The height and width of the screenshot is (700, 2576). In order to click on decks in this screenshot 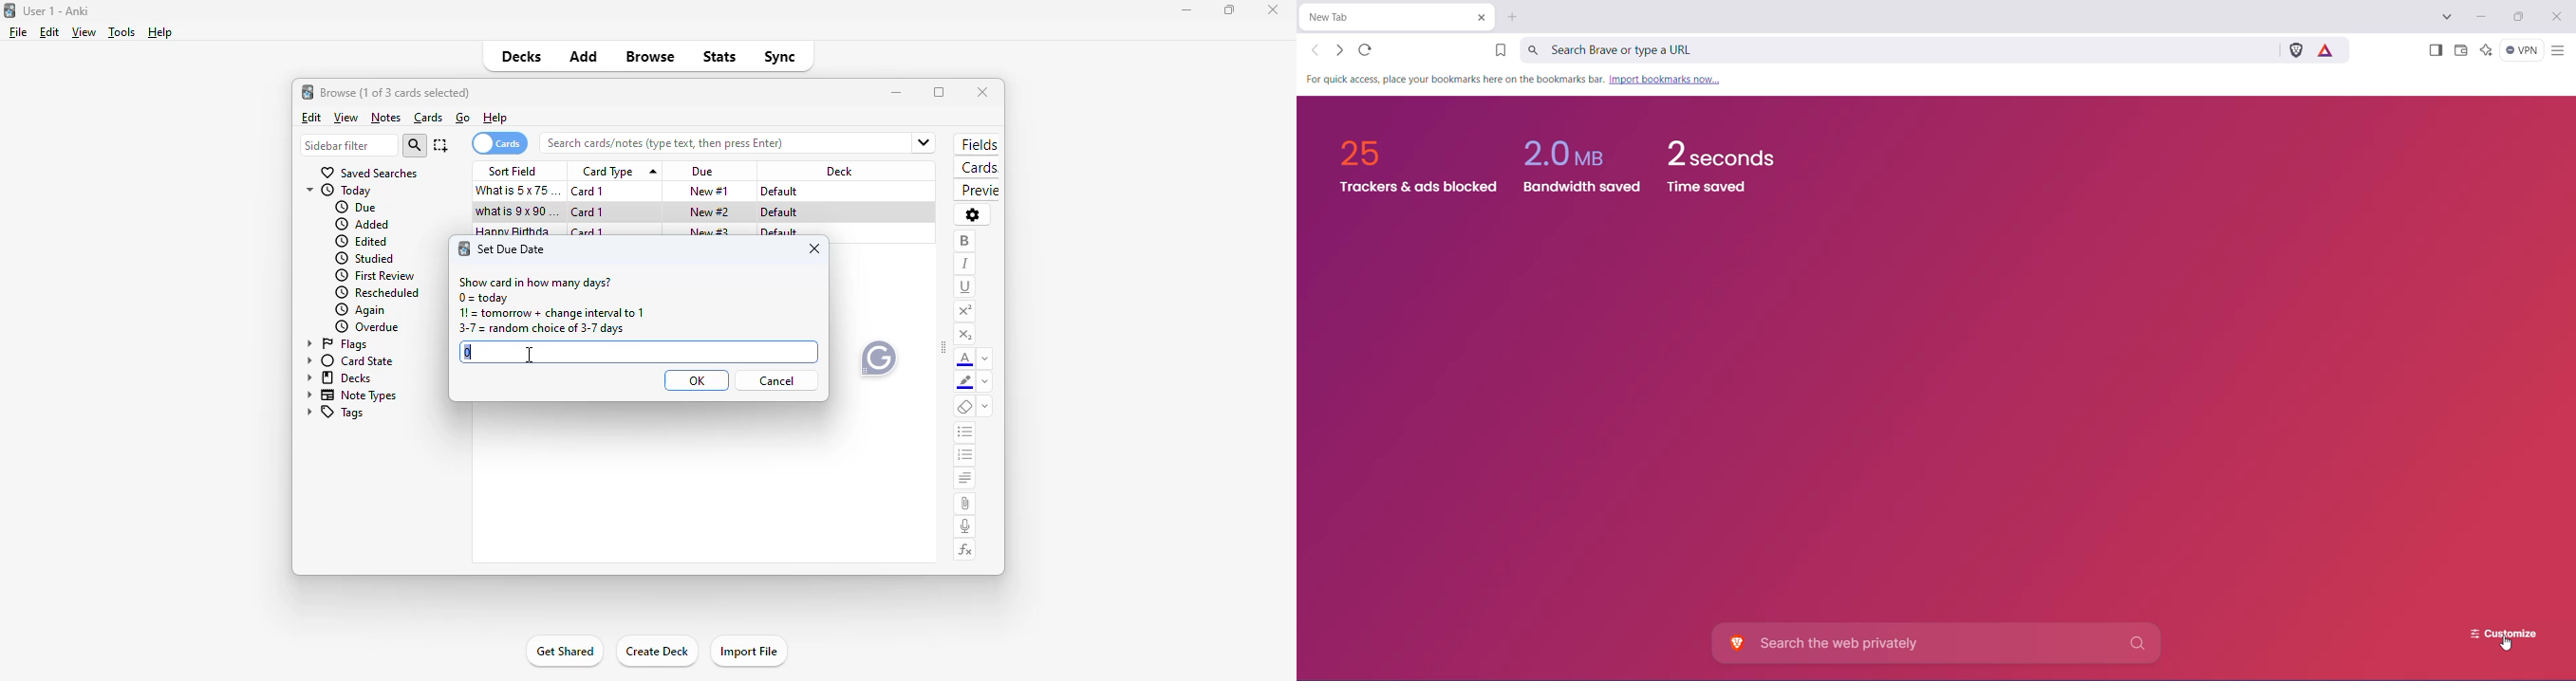, I will do `click(337, 377)`.